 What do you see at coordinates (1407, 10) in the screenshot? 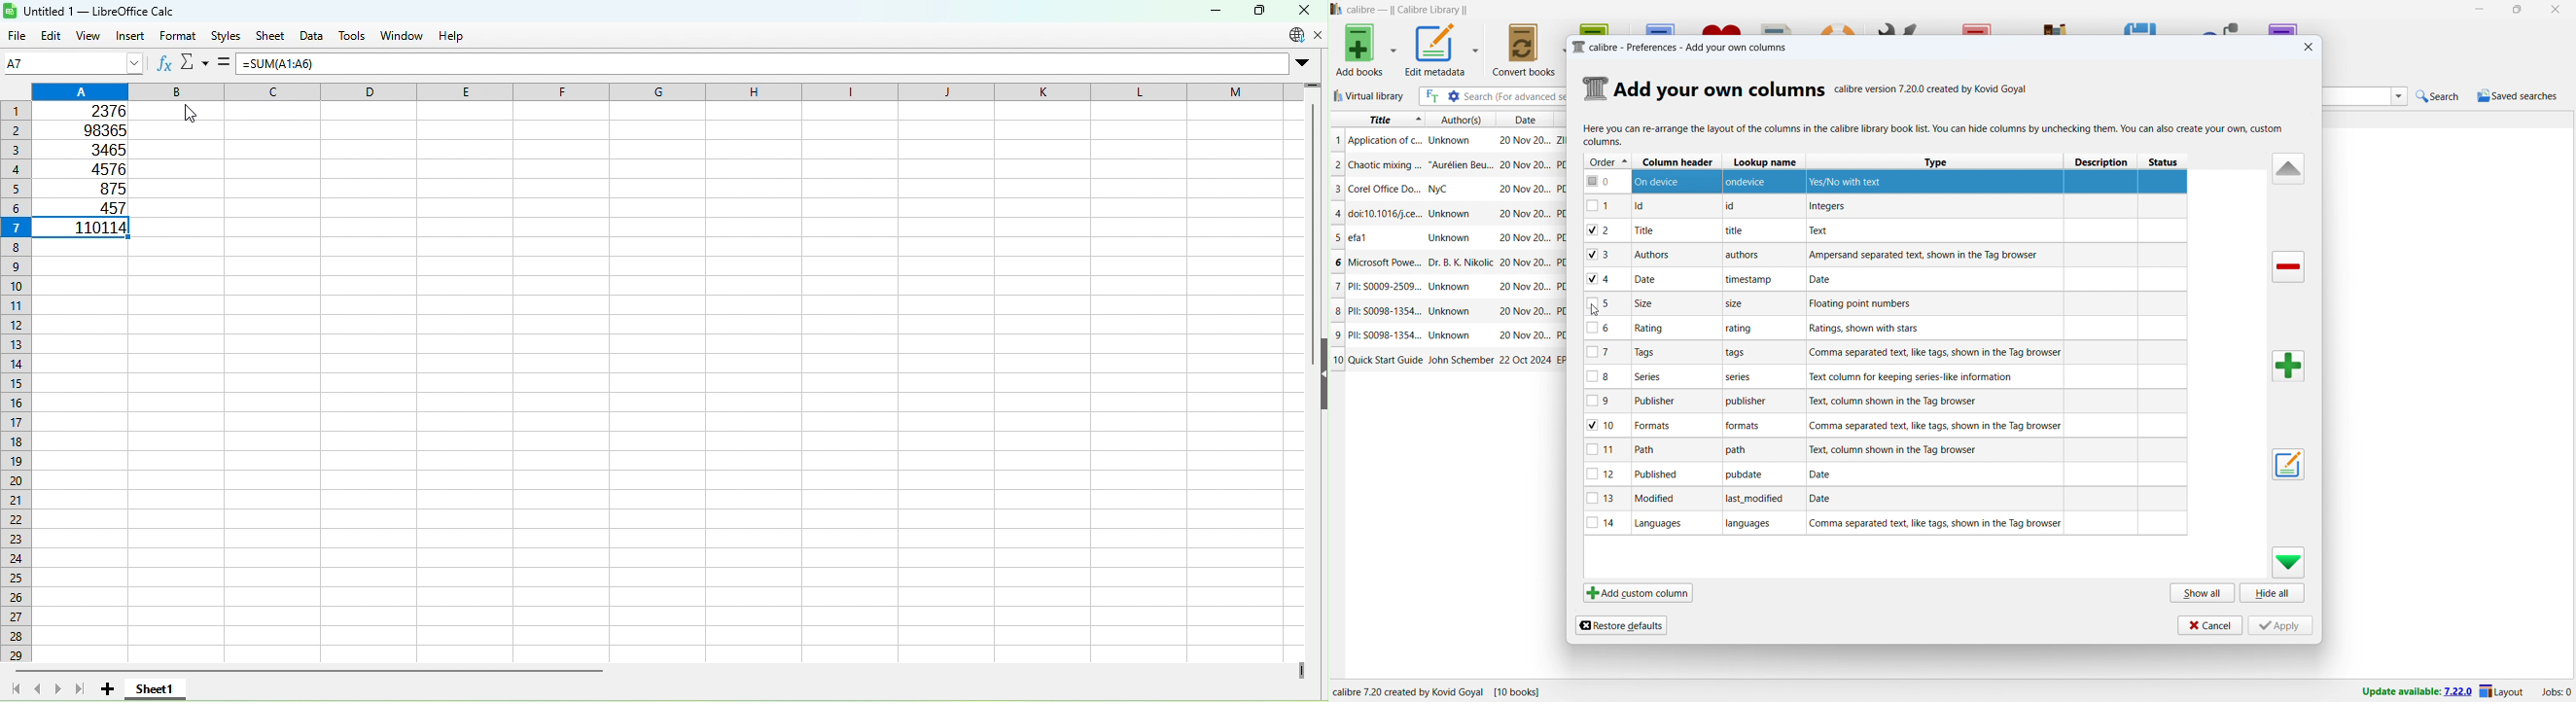
I see `title` at bounding box center [1407, 10].